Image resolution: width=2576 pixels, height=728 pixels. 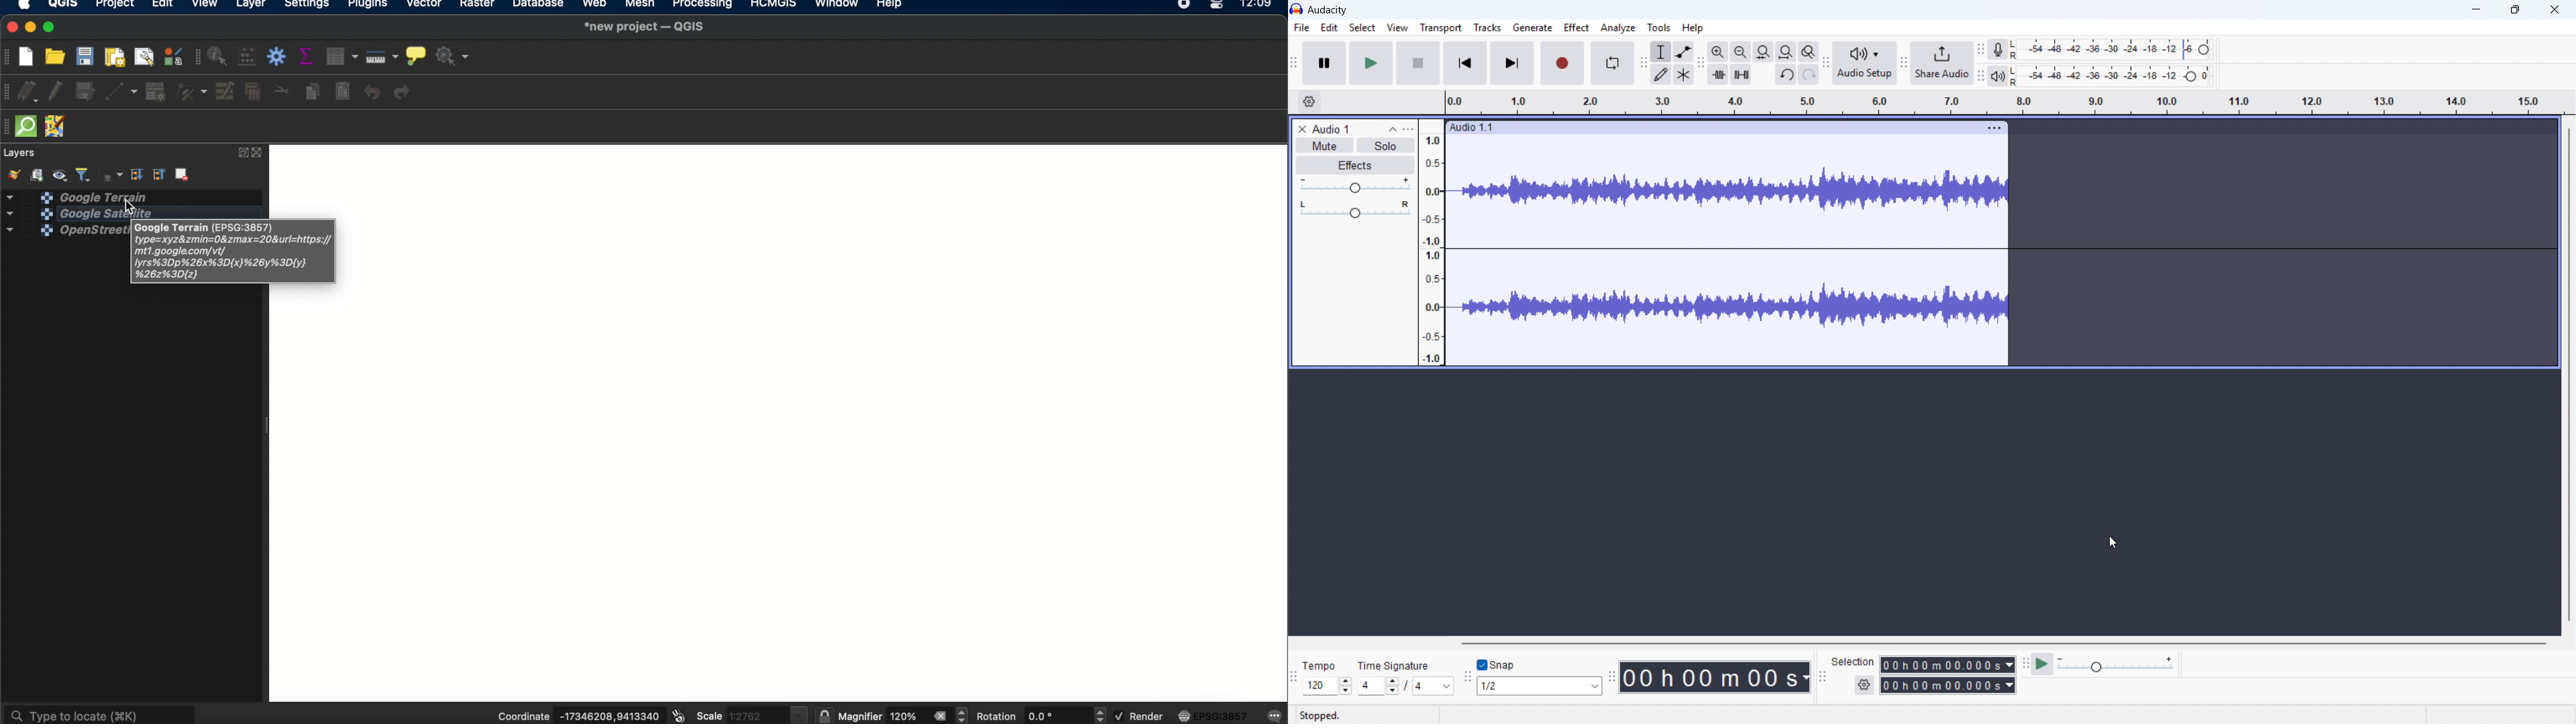 What do you see at coordinates (1729, 309) in the screenshot?
I see `Track waveform` at bounding box center [1729, 309].